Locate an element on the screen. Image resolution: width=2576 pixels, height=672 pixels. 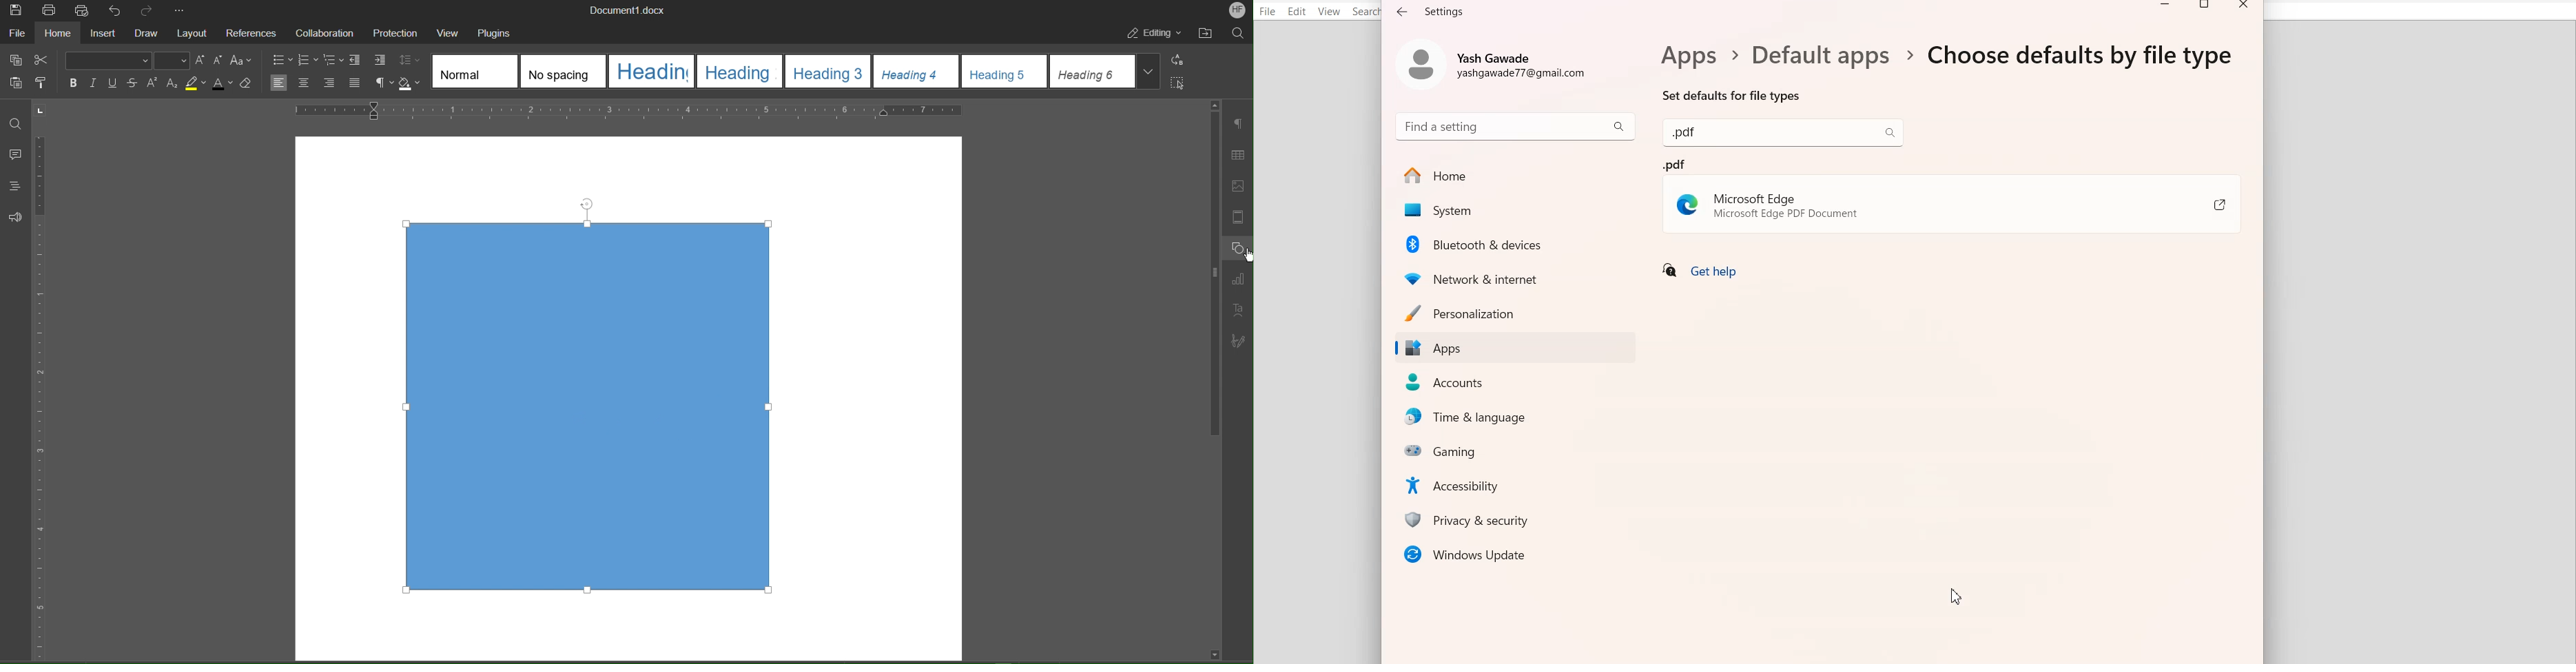
Right Align is located at coordinates (331, 84).